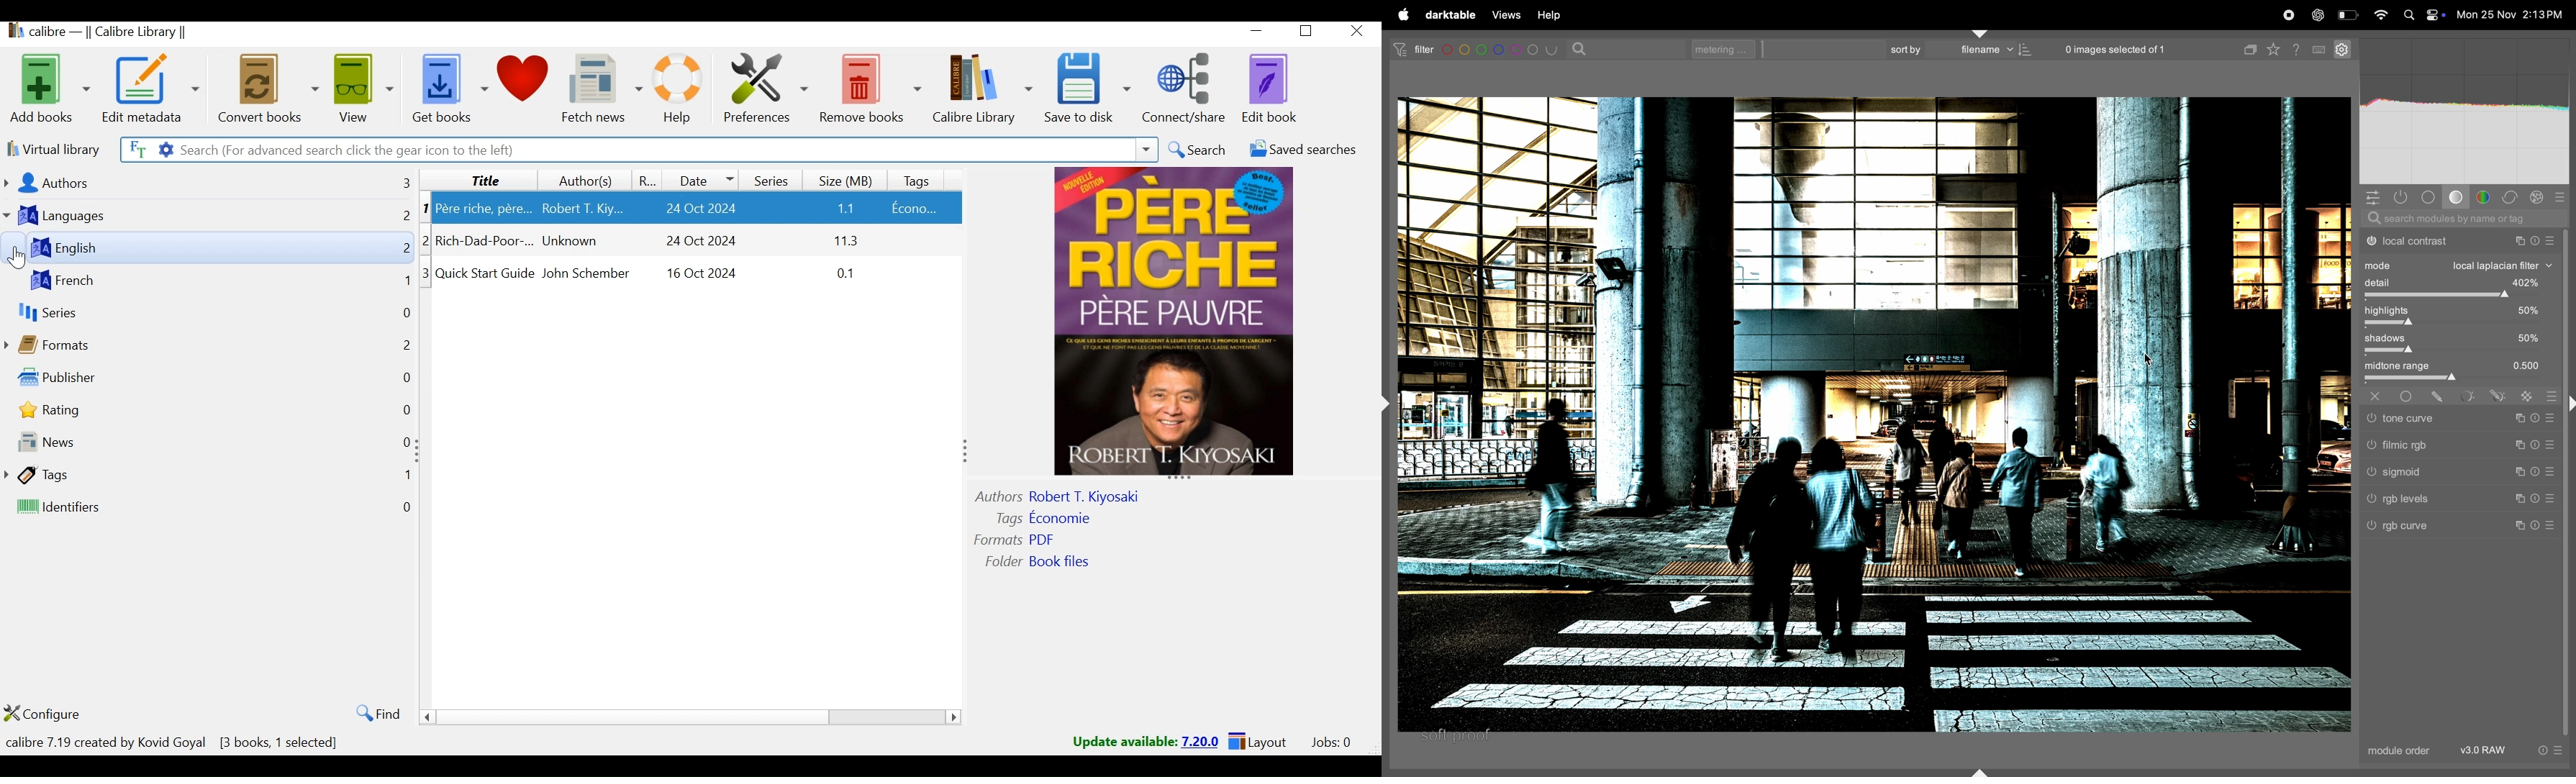  I want to click on cursor, so click(2152, 358).